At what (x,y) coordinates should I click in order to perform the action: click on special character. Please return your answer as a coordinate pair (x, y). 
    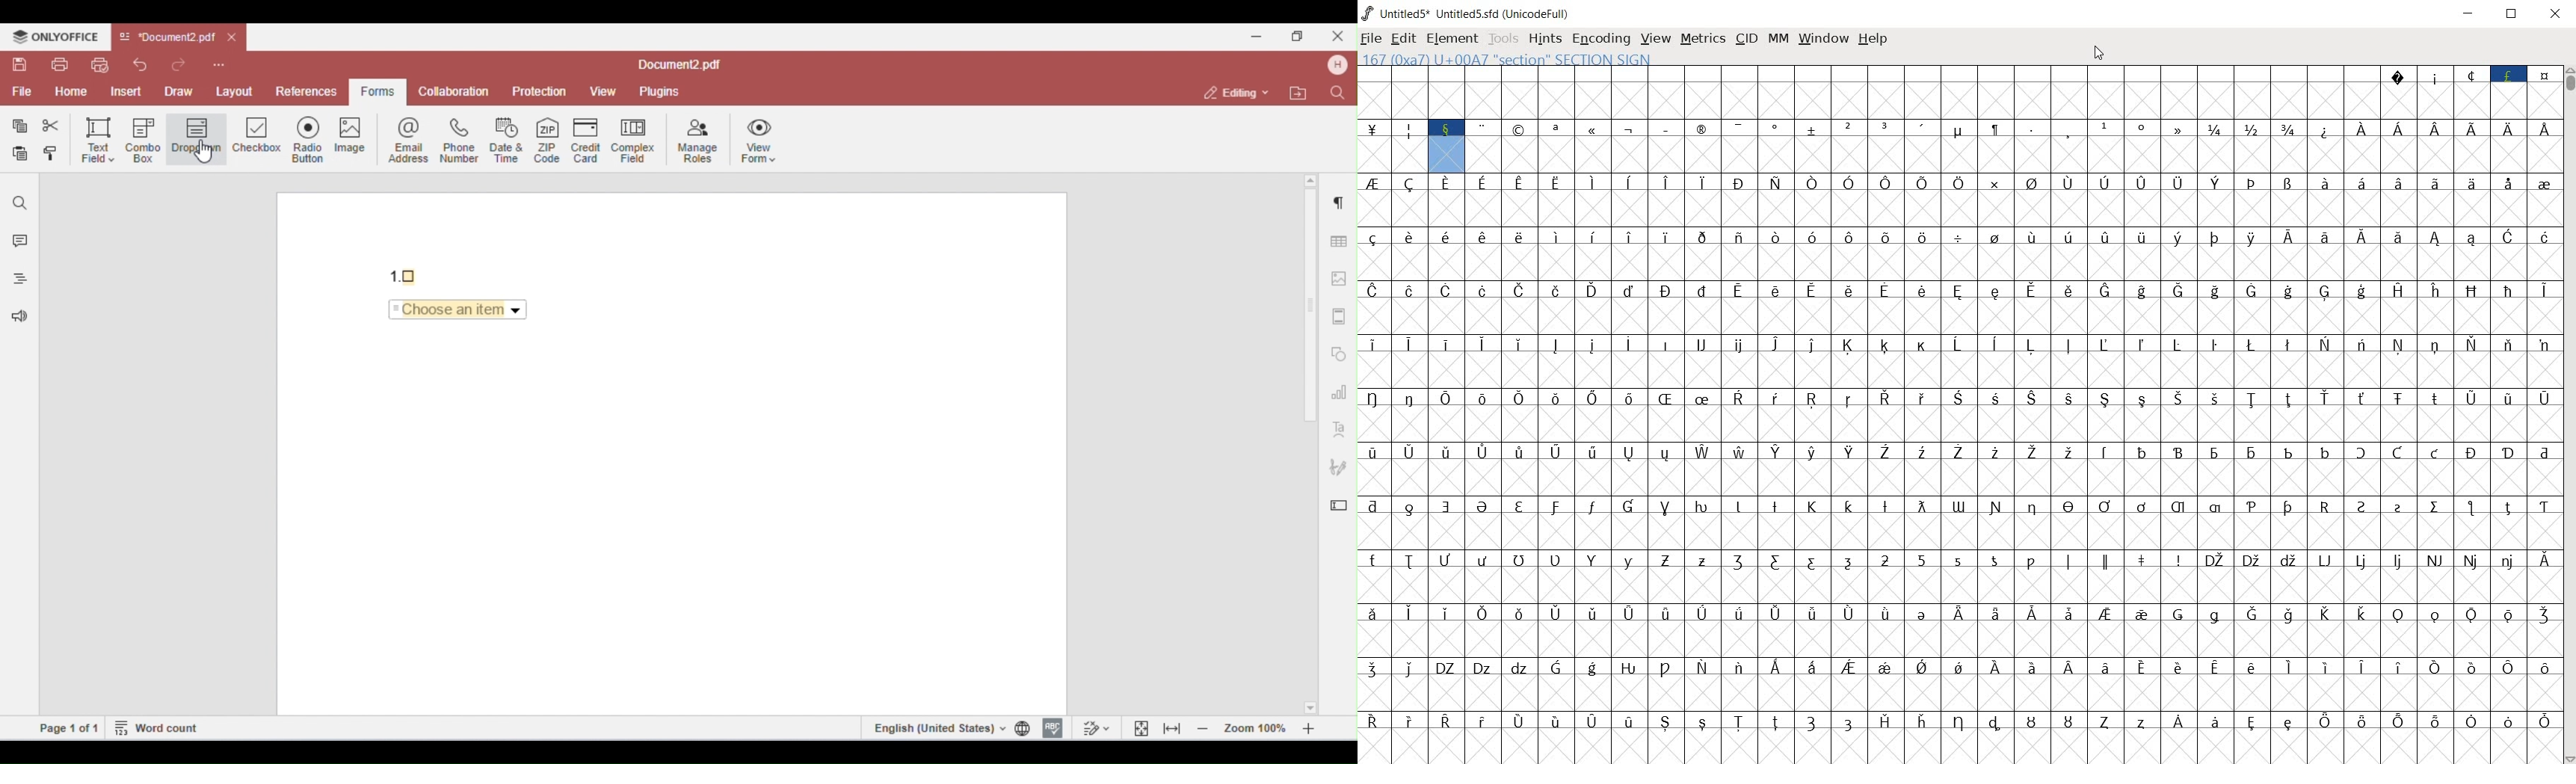
    Looking at the image, I should click on (2052, 146).